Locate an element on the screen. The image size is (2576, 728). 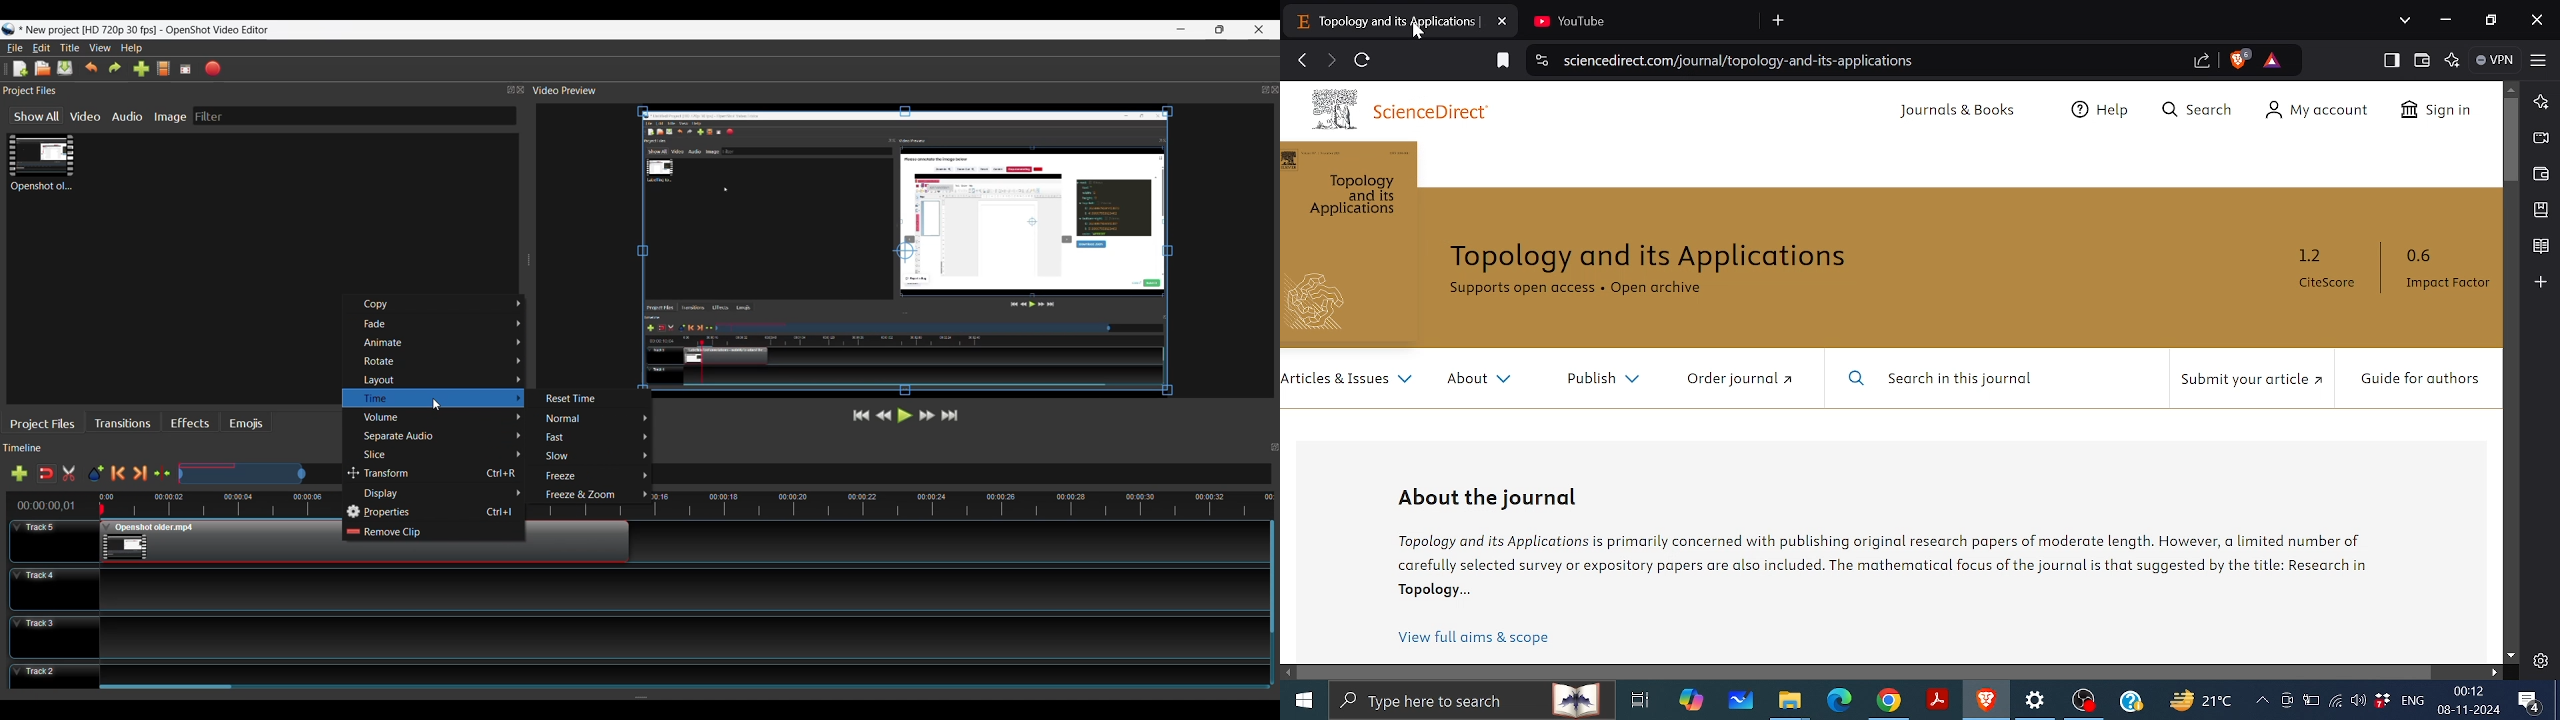
Title is located at coordinates (71, 49).